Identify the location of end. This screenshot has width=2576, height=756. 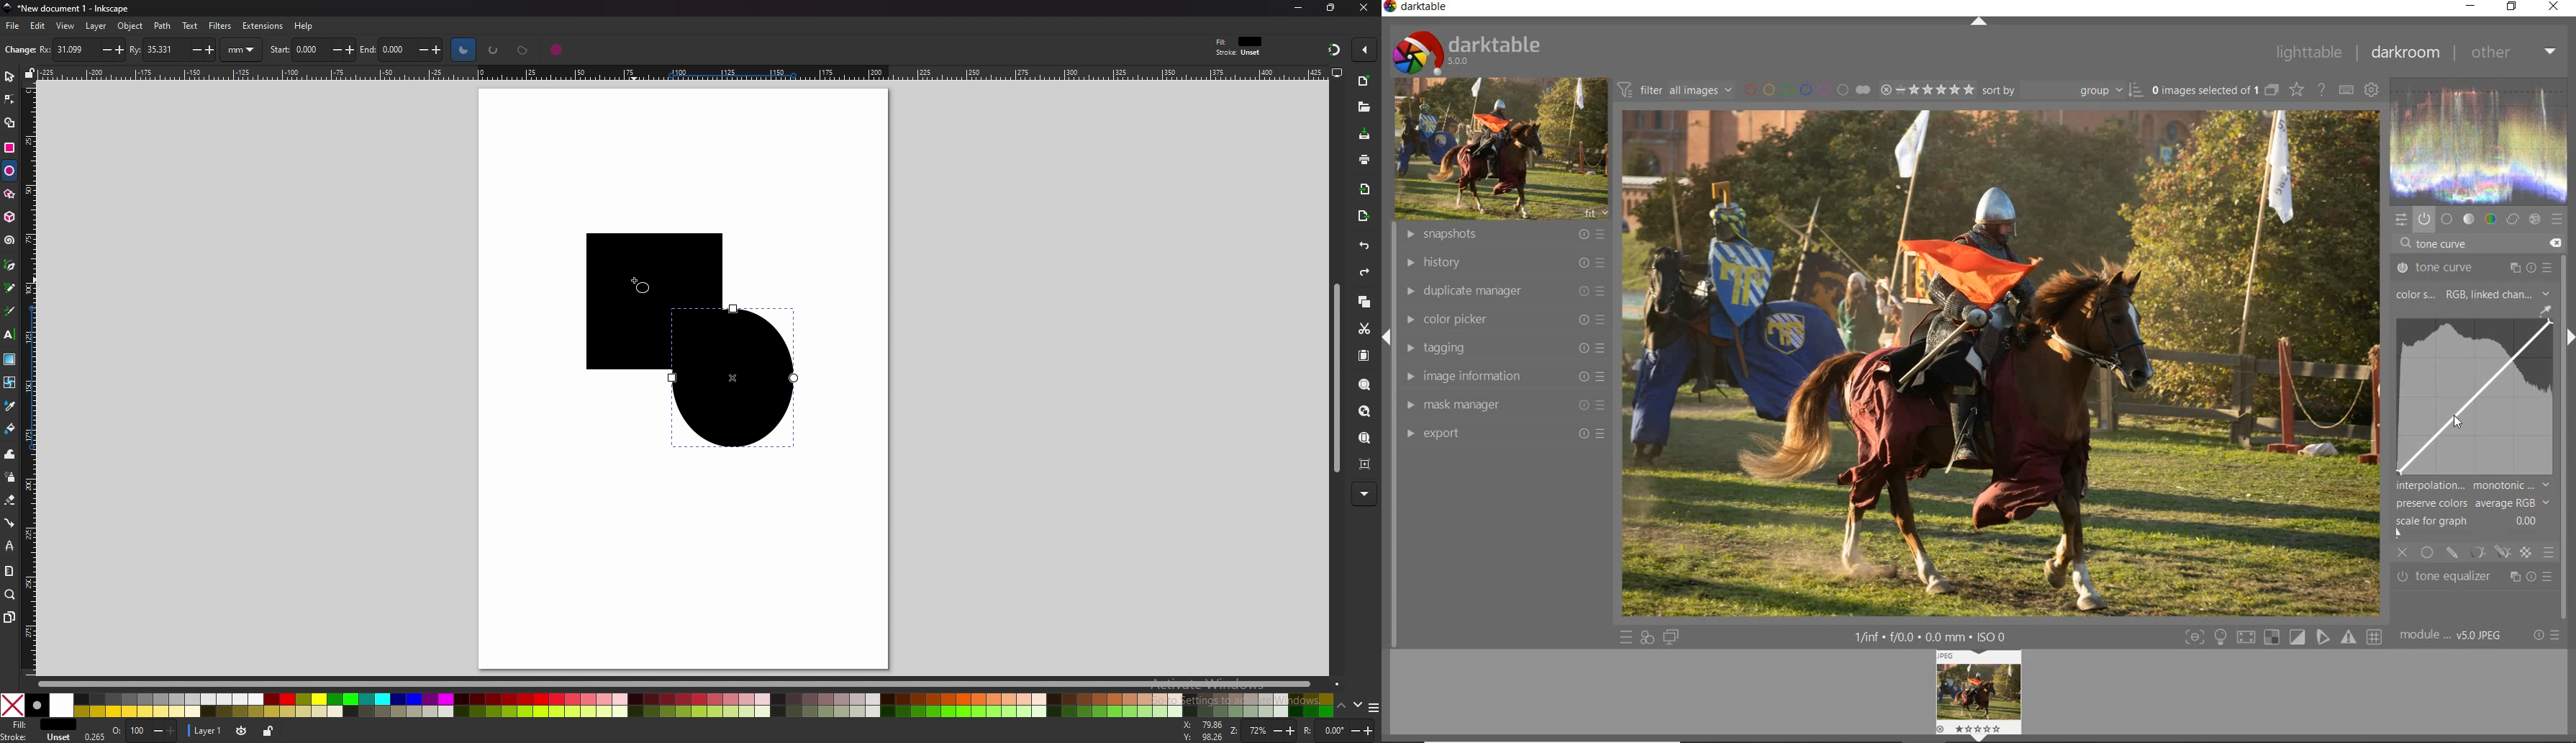
(405, 50).